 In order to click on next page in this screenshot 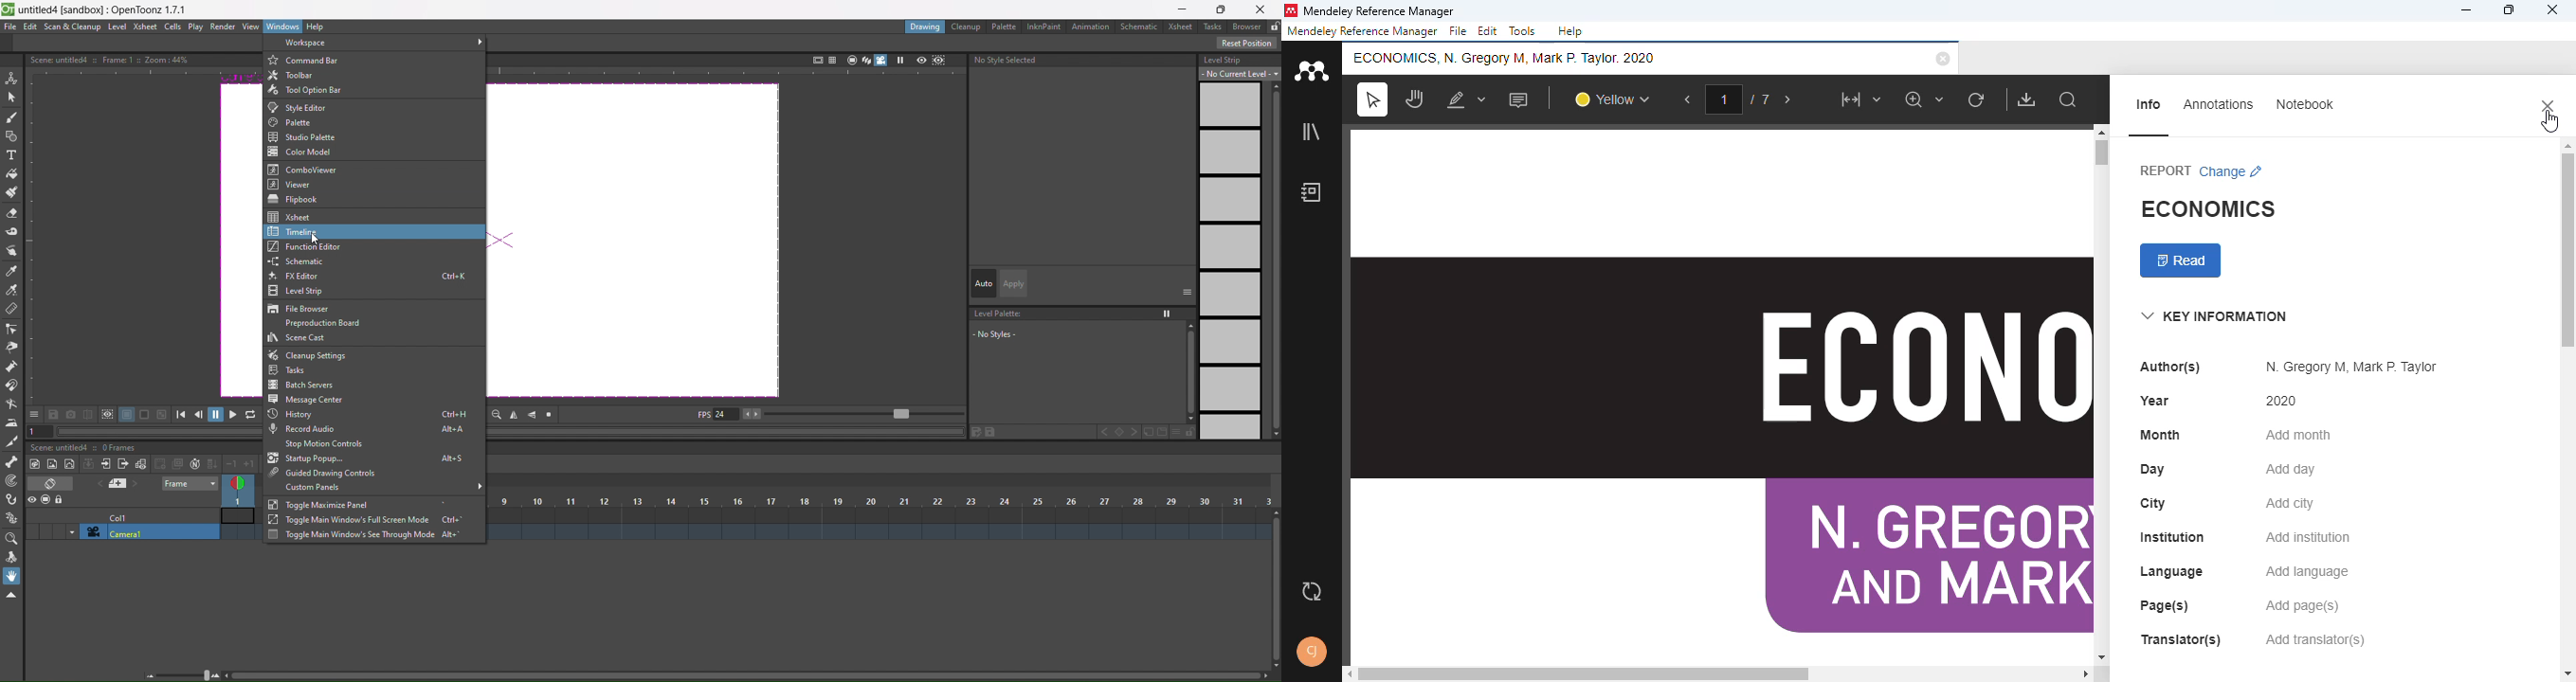, I will do `click(1787, 100)`.